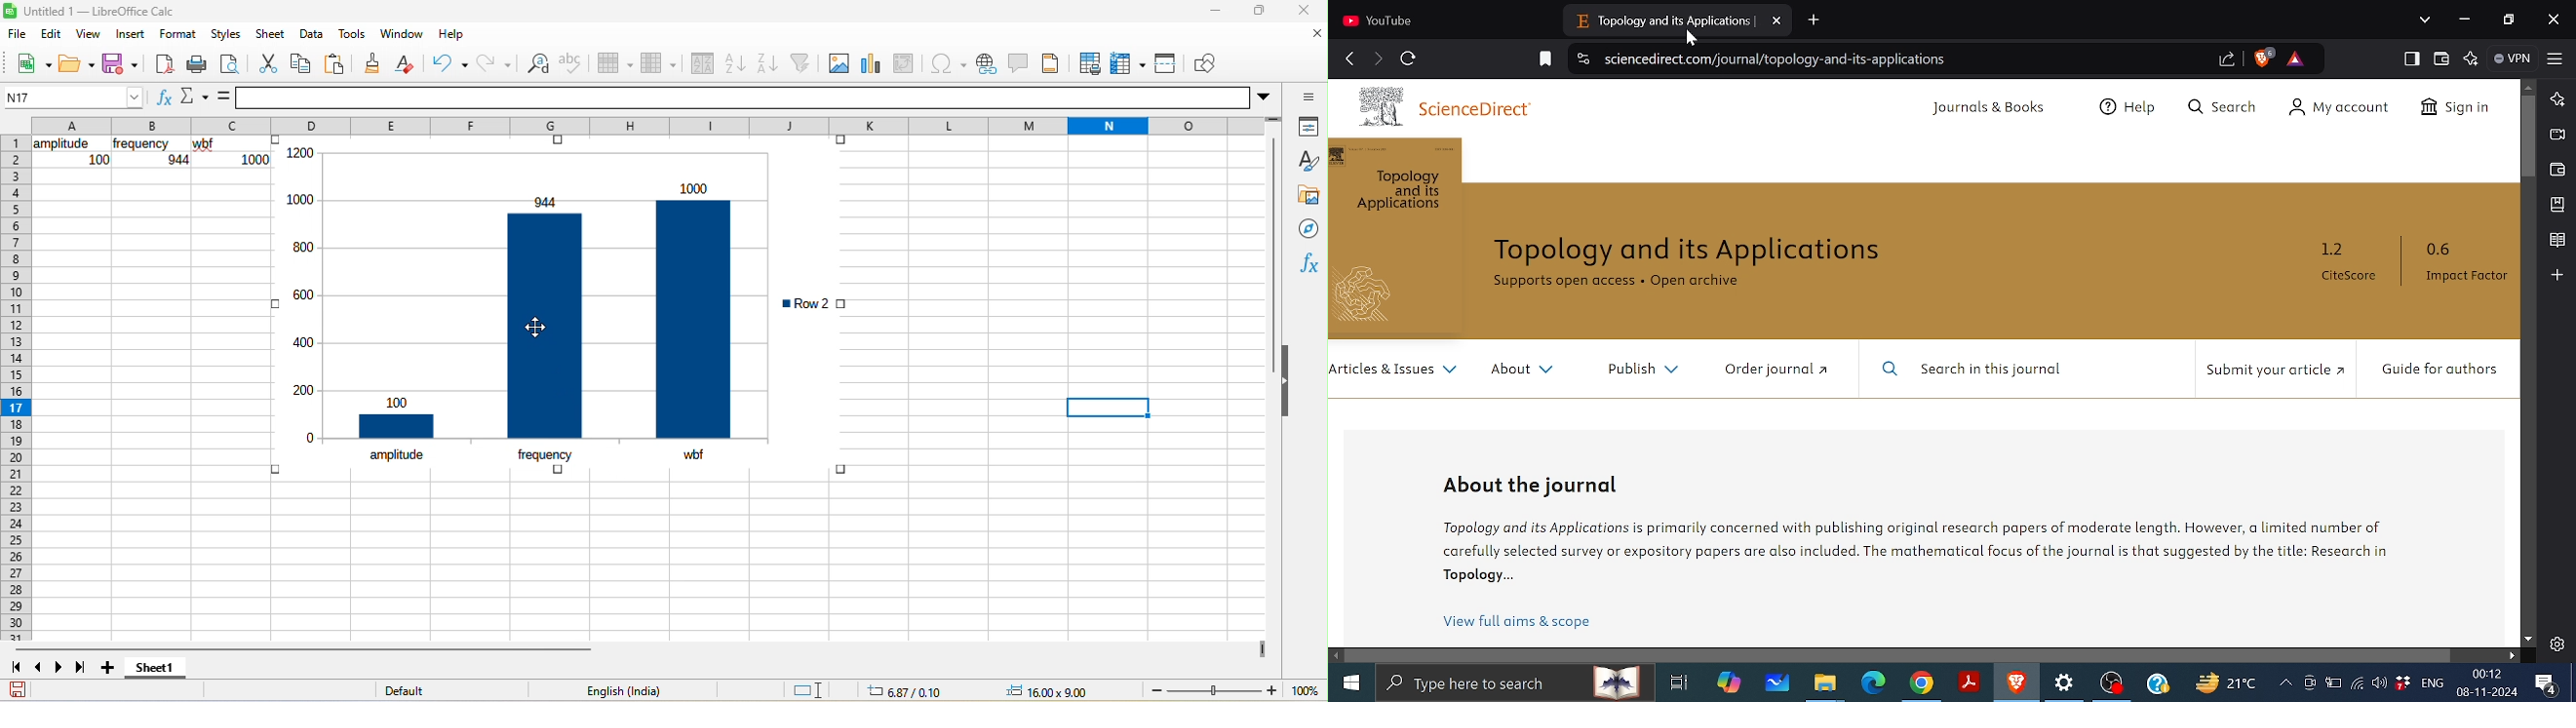 This screenshot has width=2576, height=728. What do you see at coordinates (1049, 690) in the screenshot?
I see `16.00x9.00` at bounding box center [1049, 690].